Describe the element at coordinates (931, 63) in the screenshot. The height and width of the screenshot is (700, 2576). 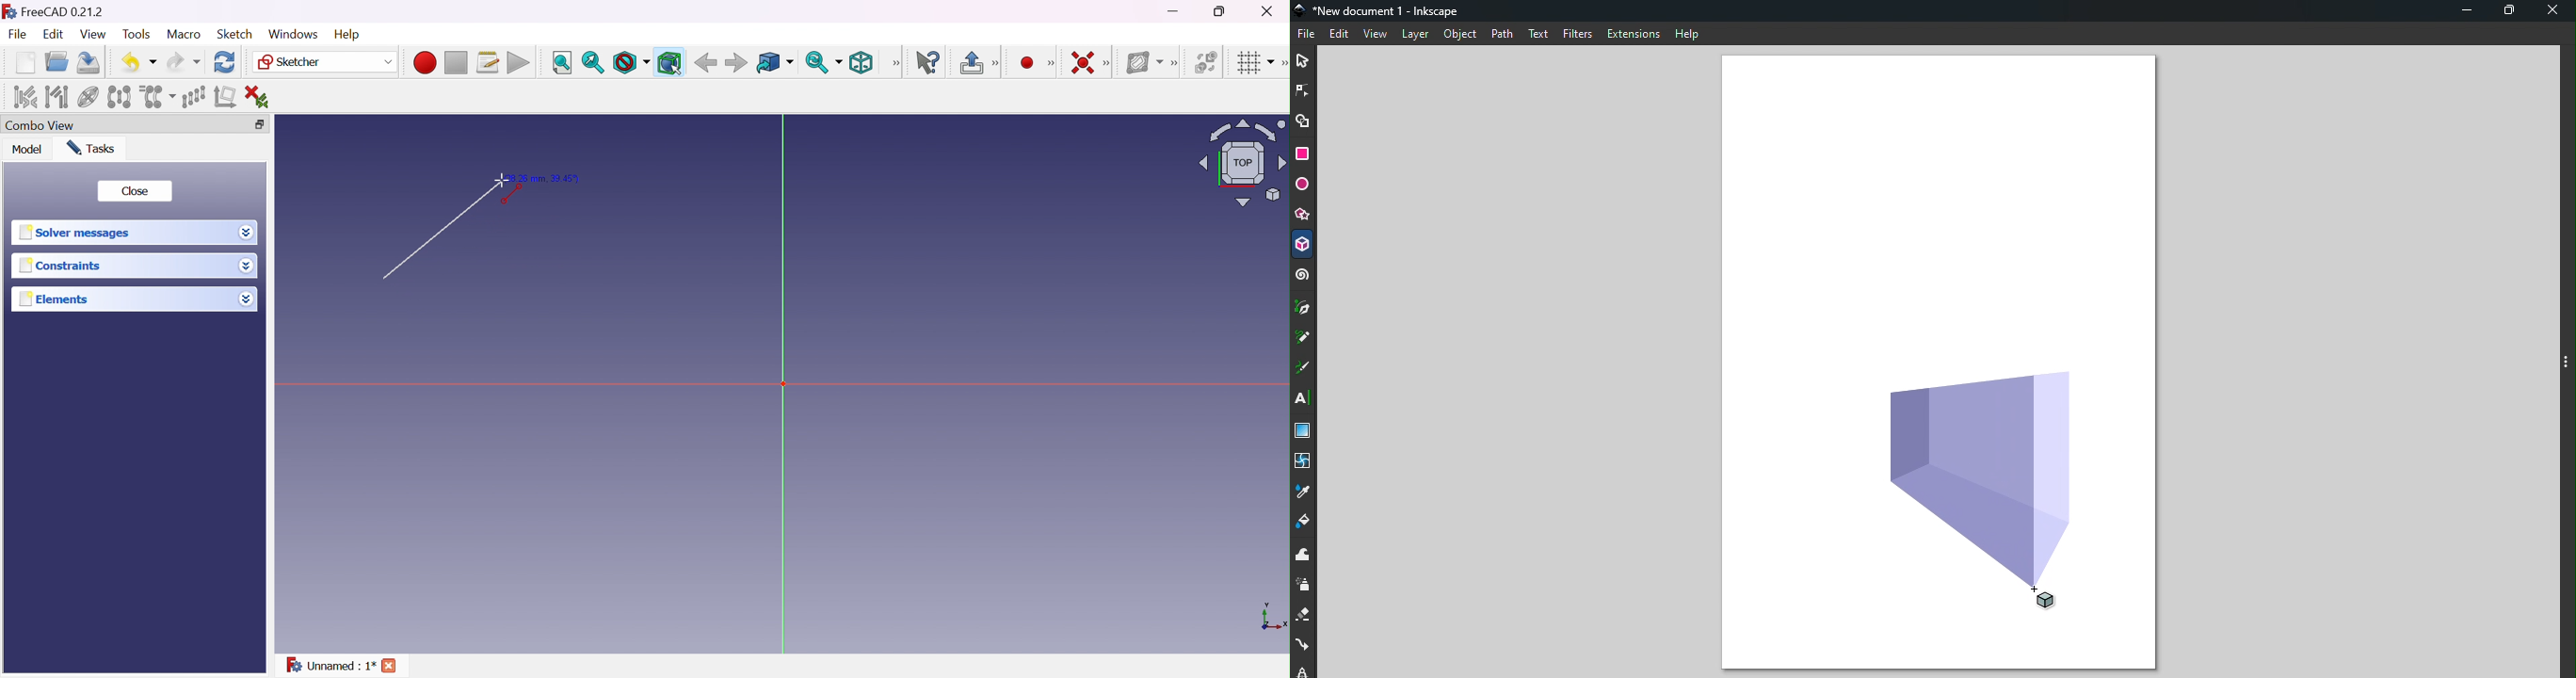
I see `What's this?` at that location.